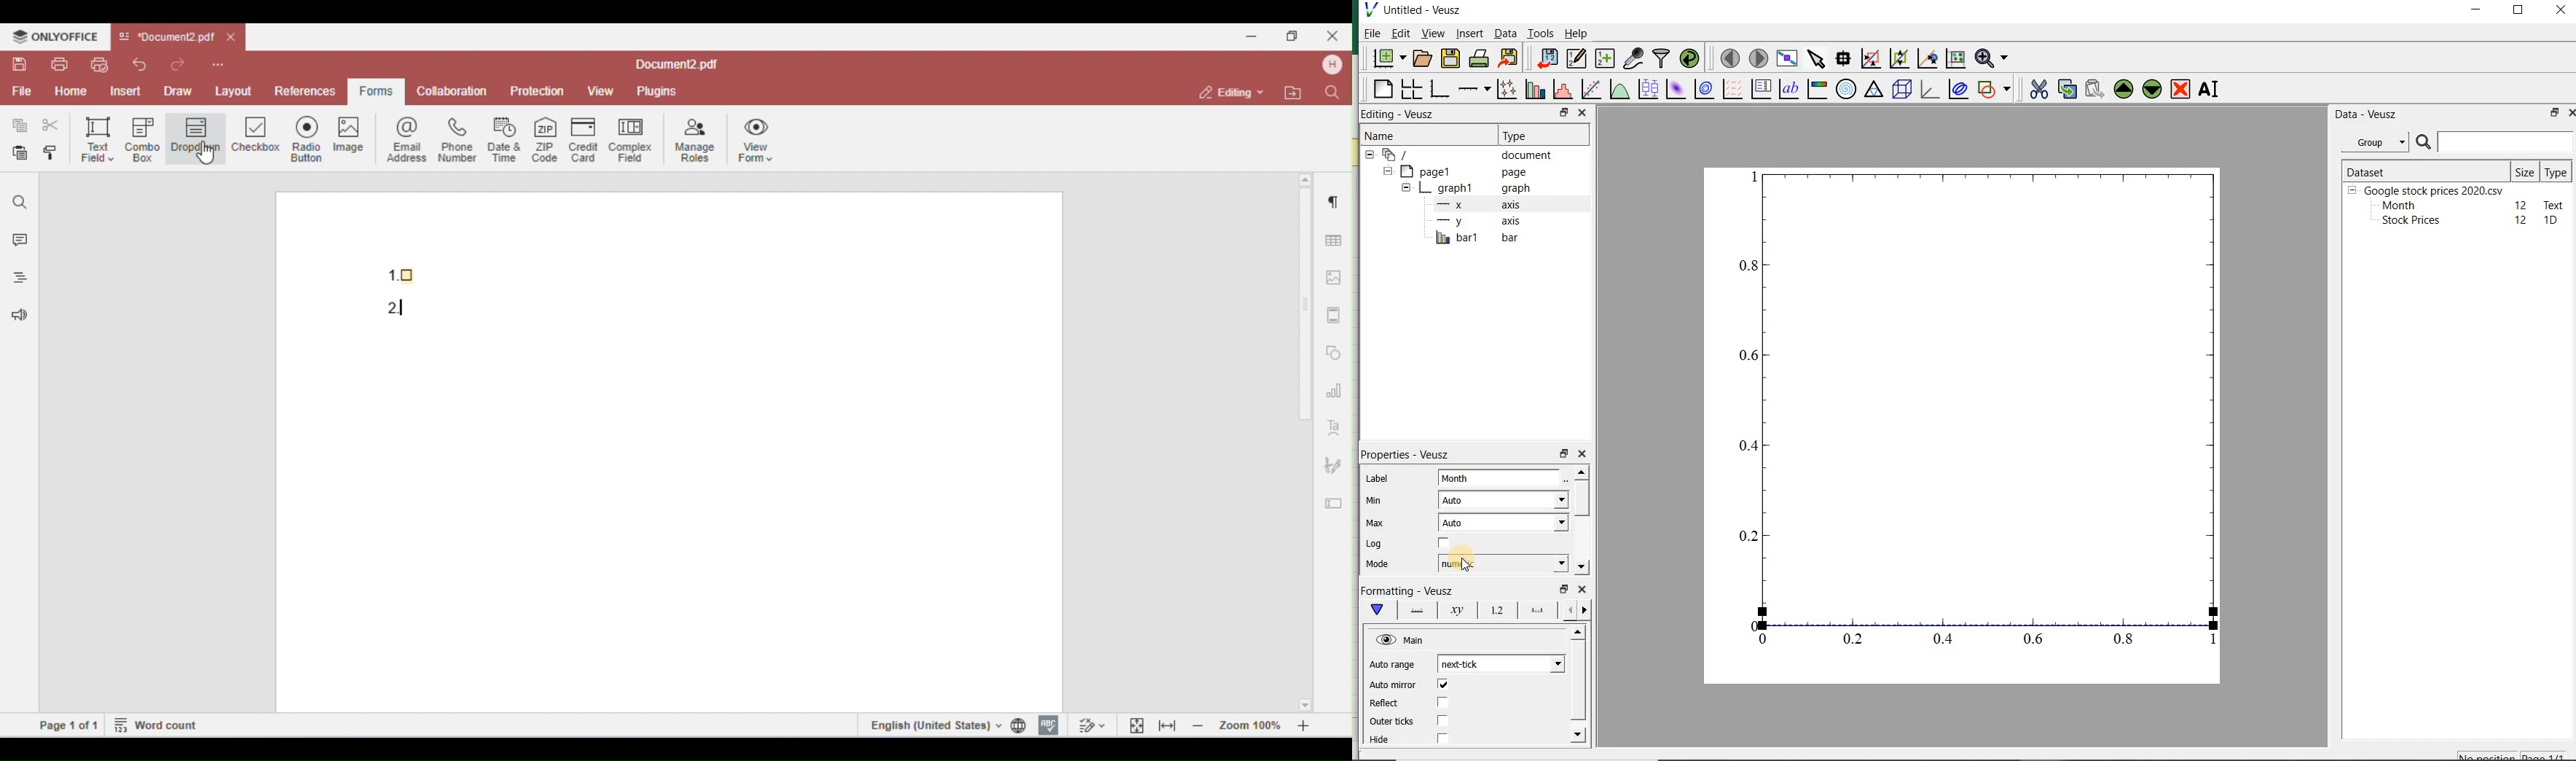  What do you see at coordinates (181, 63) in the screenshot?
I see `redo` at bounding box center [181, 63].